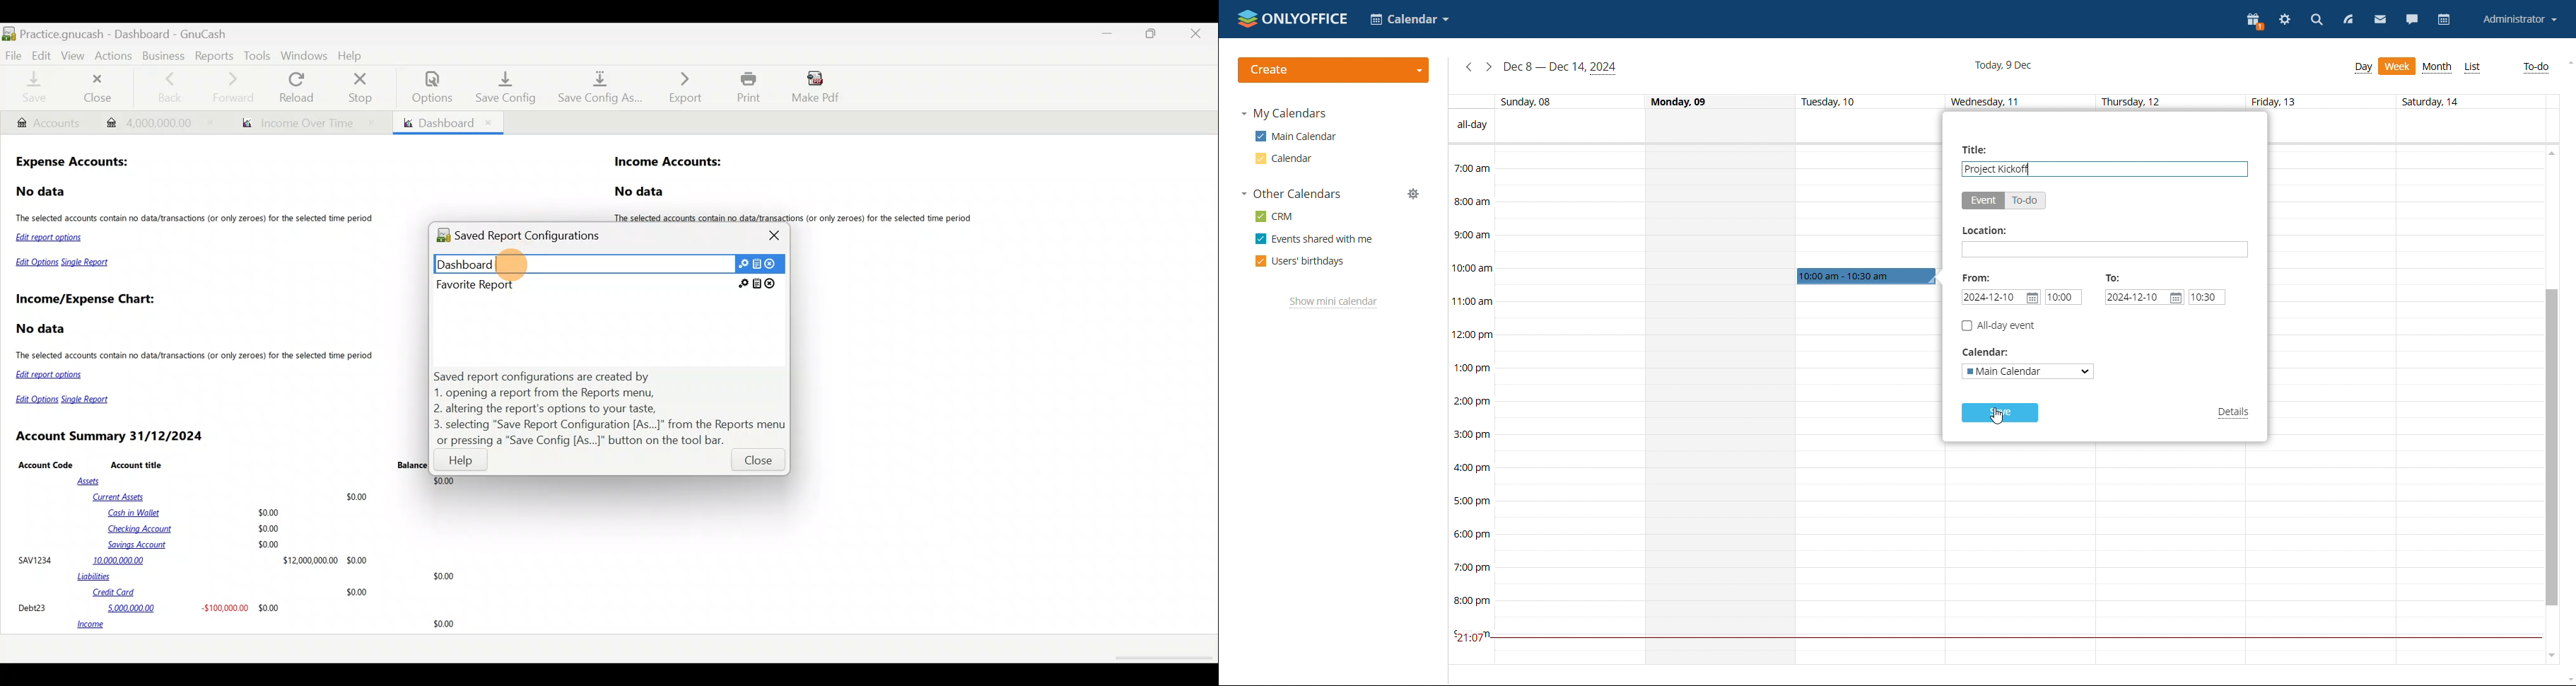 Image resolution: width=2576 pixels, height=700 pixels. I want to click on Calendar:, so click(1991, 353).